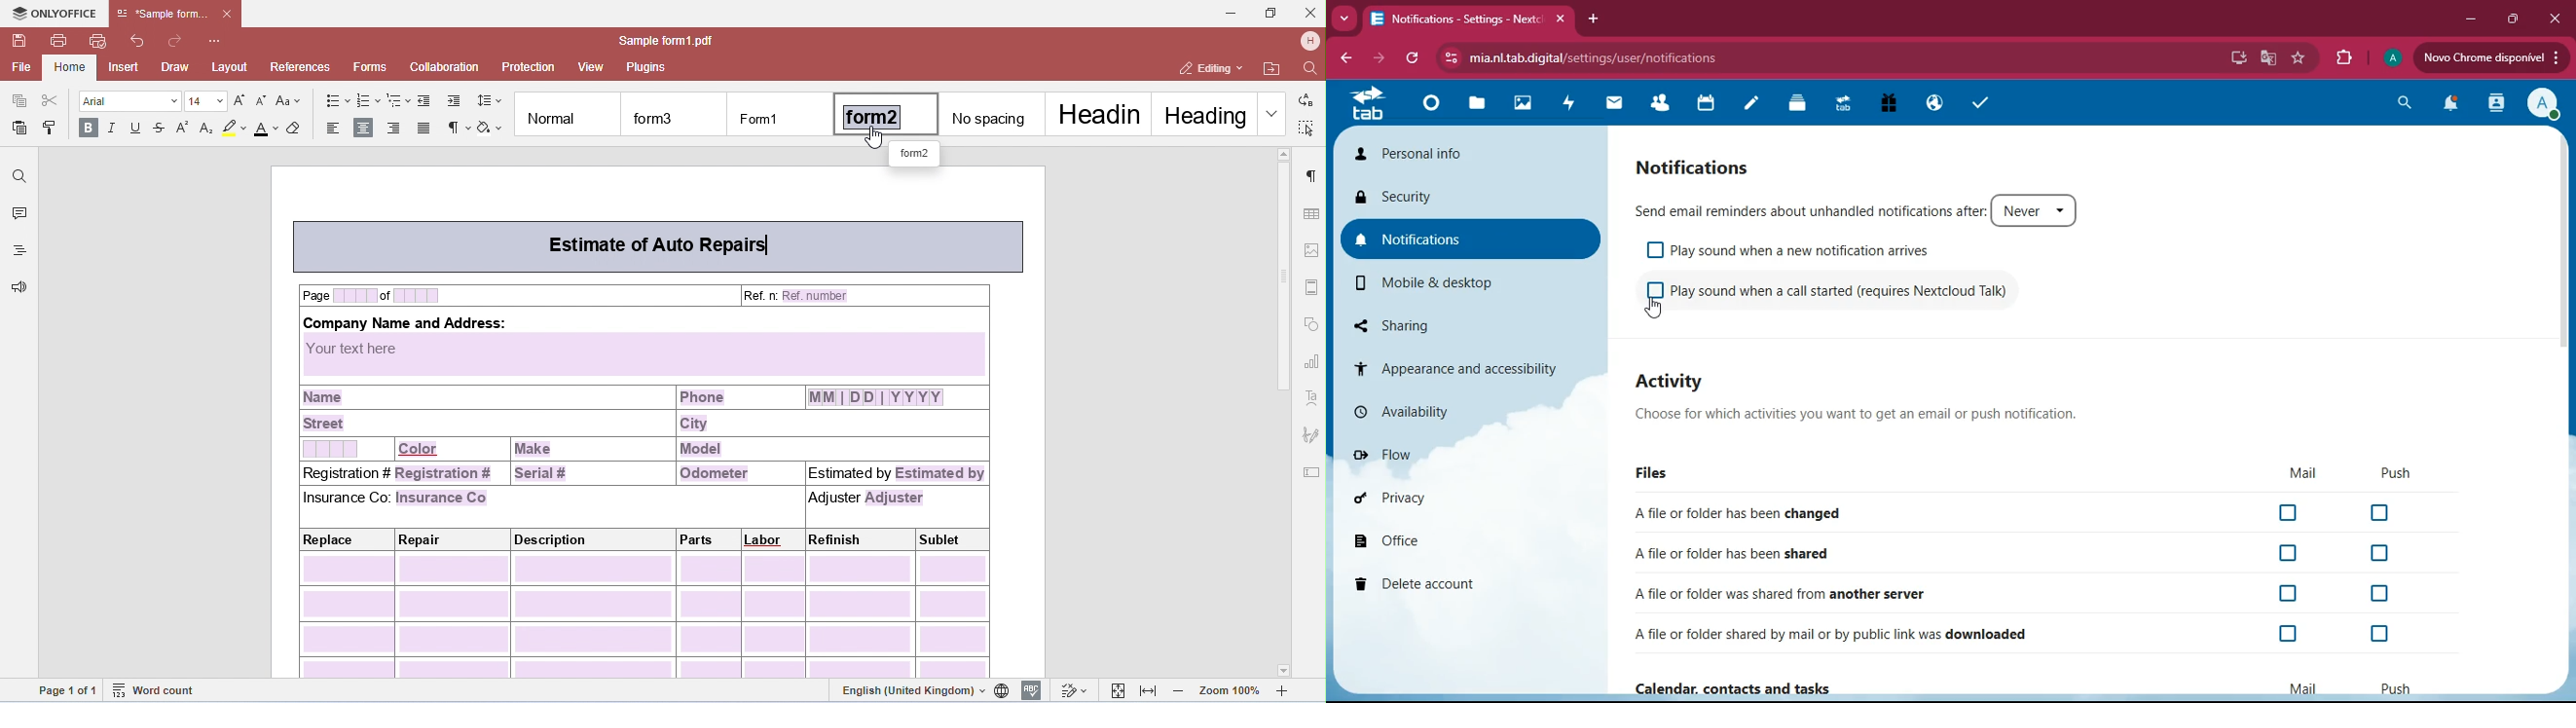 Image resolution: width=2576 pixels, height=728 pixels. Describe the element at coordinates (2302, 474) in the screenshot. I see `mail` at that location.